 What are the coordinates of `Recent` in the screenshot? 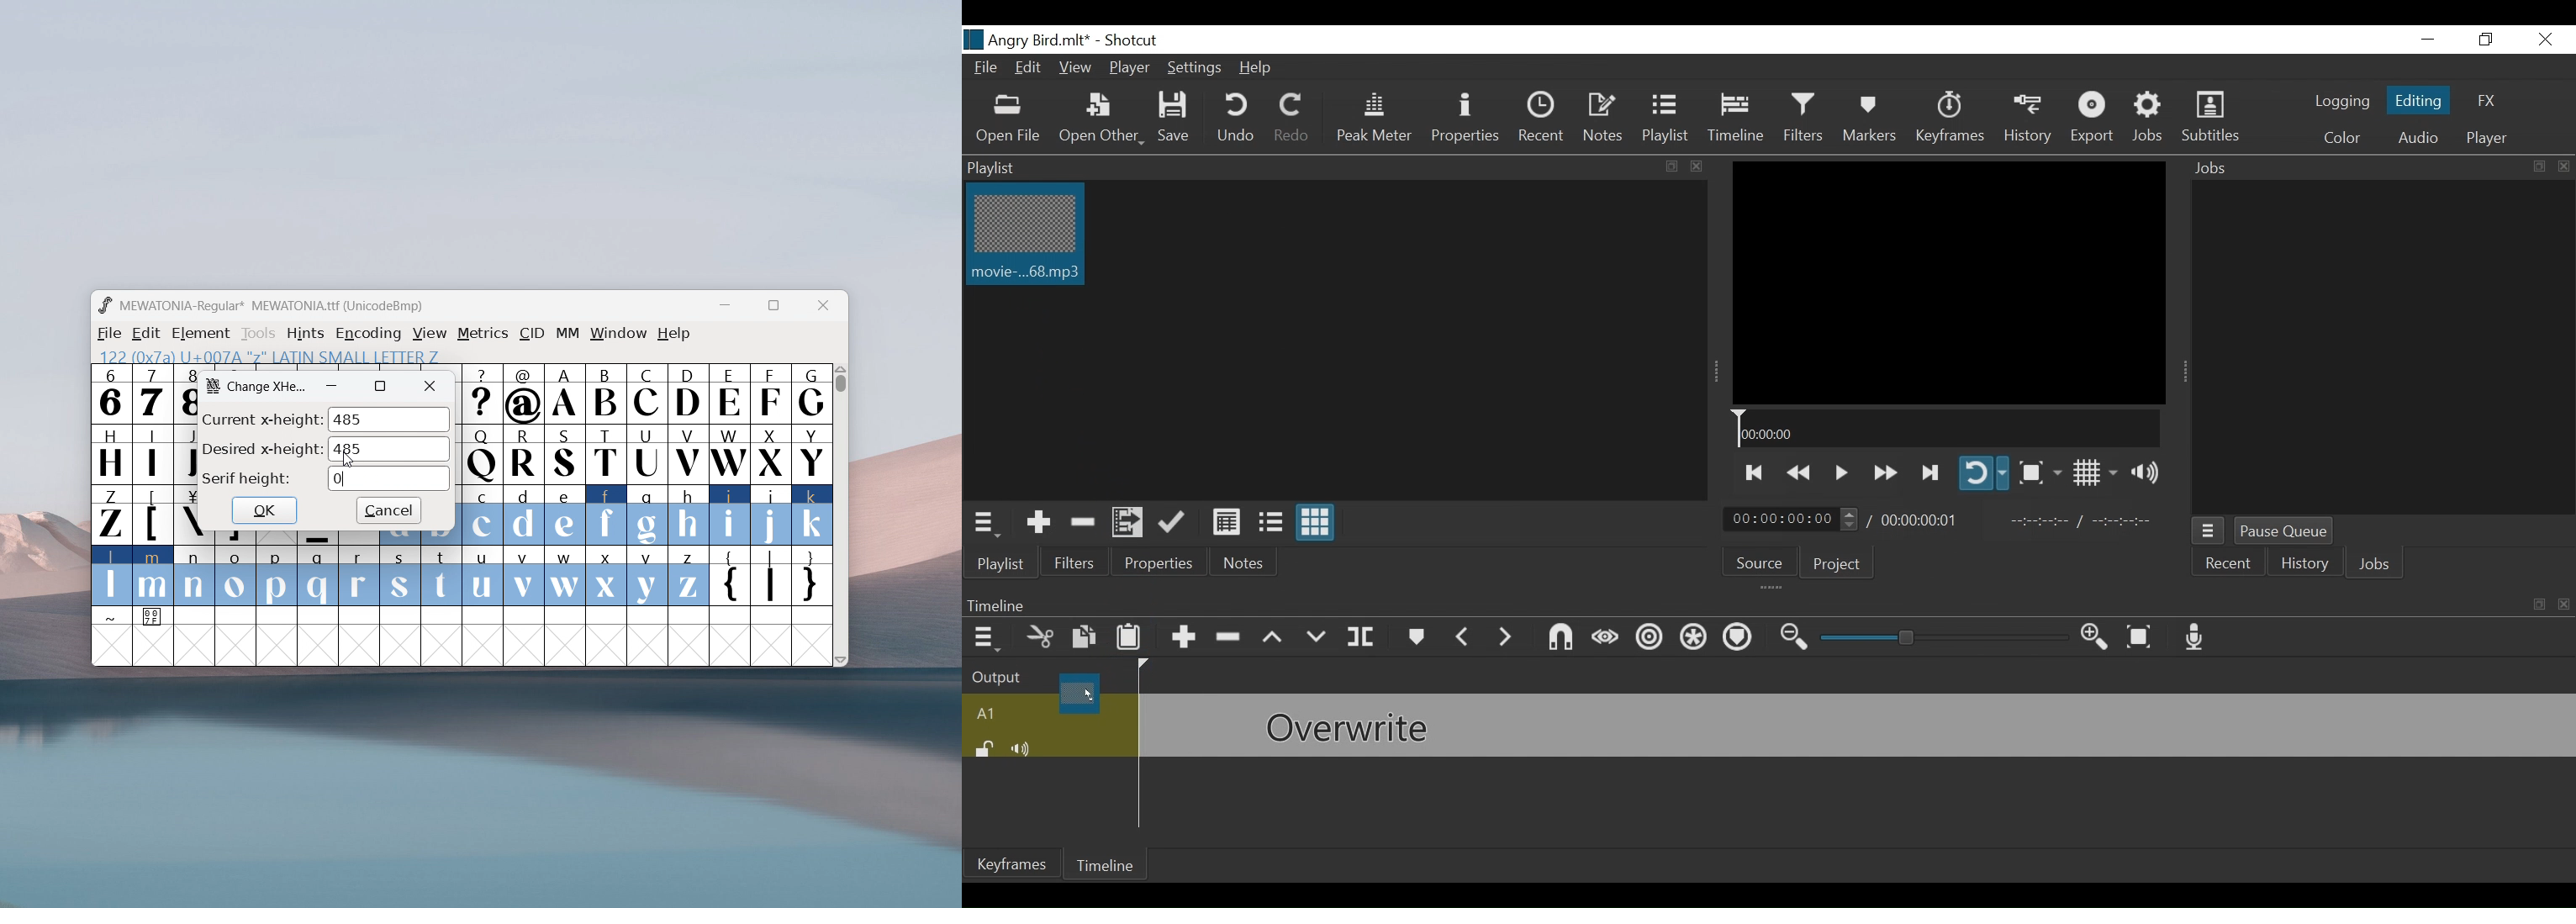 It's located at (1544, 116).